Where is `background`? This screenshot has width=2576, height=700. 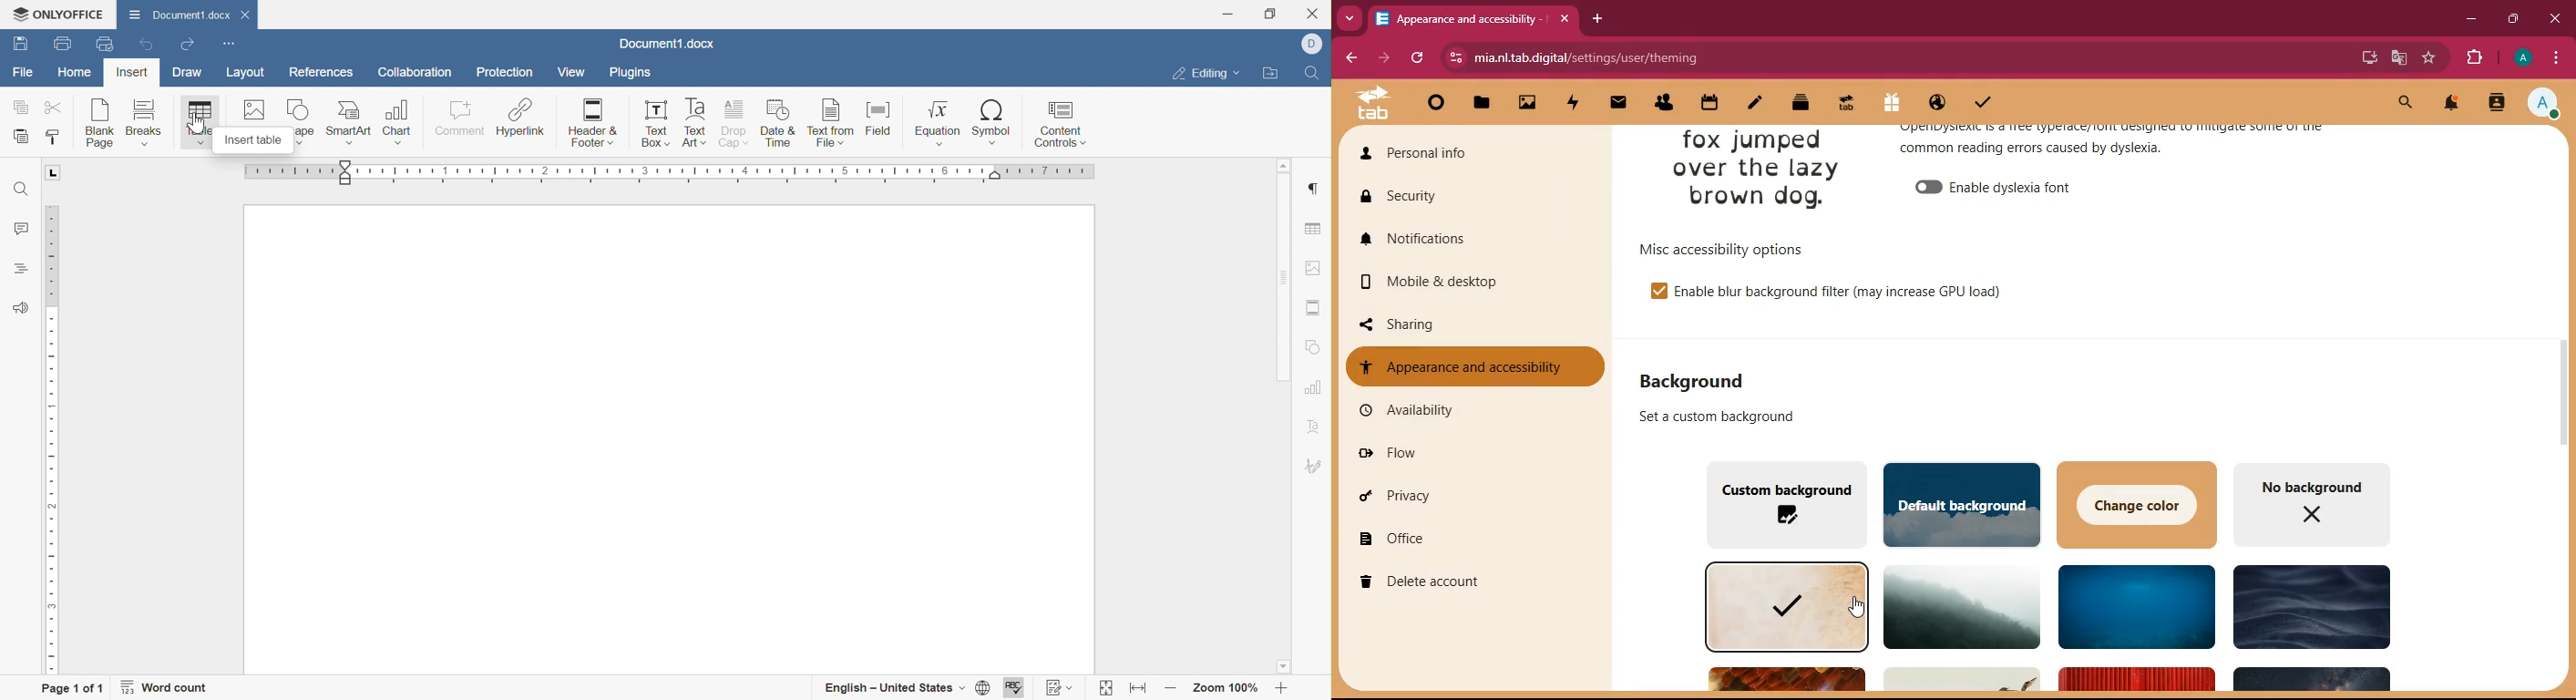 background is located at coordinates (1783, 605).